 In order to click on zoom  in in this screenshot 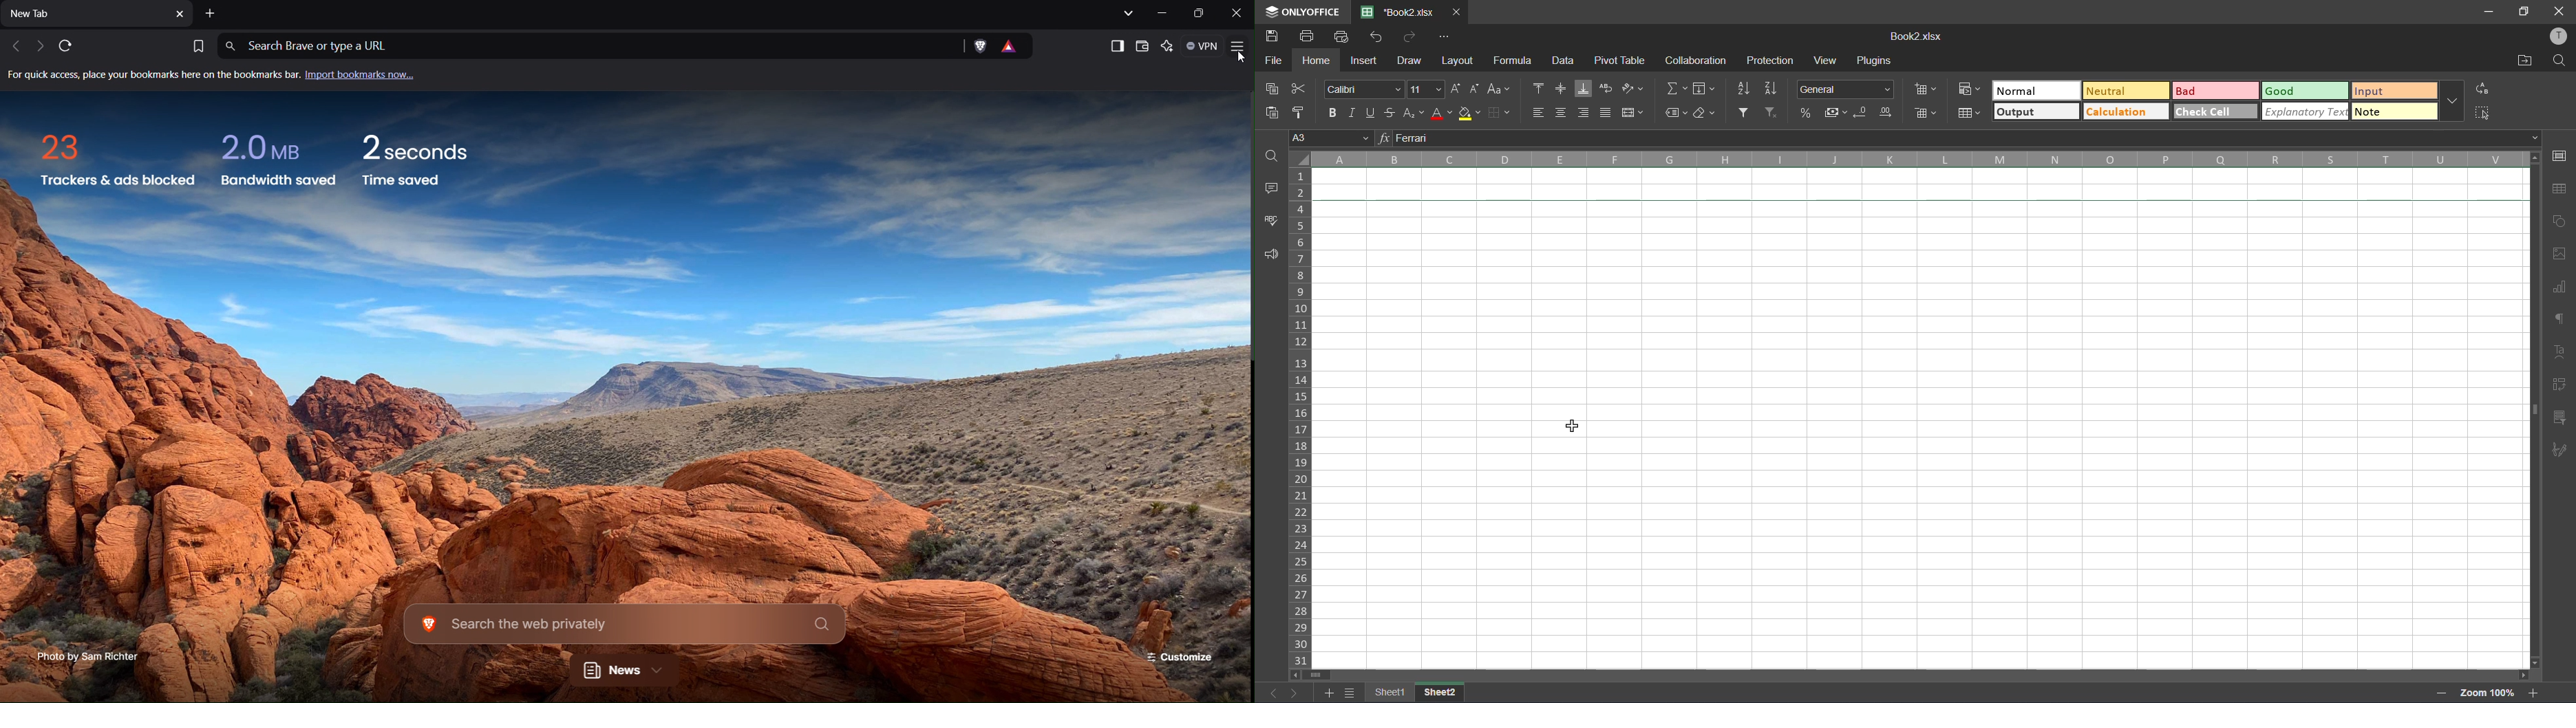, I will do `click(2533, 692)`.